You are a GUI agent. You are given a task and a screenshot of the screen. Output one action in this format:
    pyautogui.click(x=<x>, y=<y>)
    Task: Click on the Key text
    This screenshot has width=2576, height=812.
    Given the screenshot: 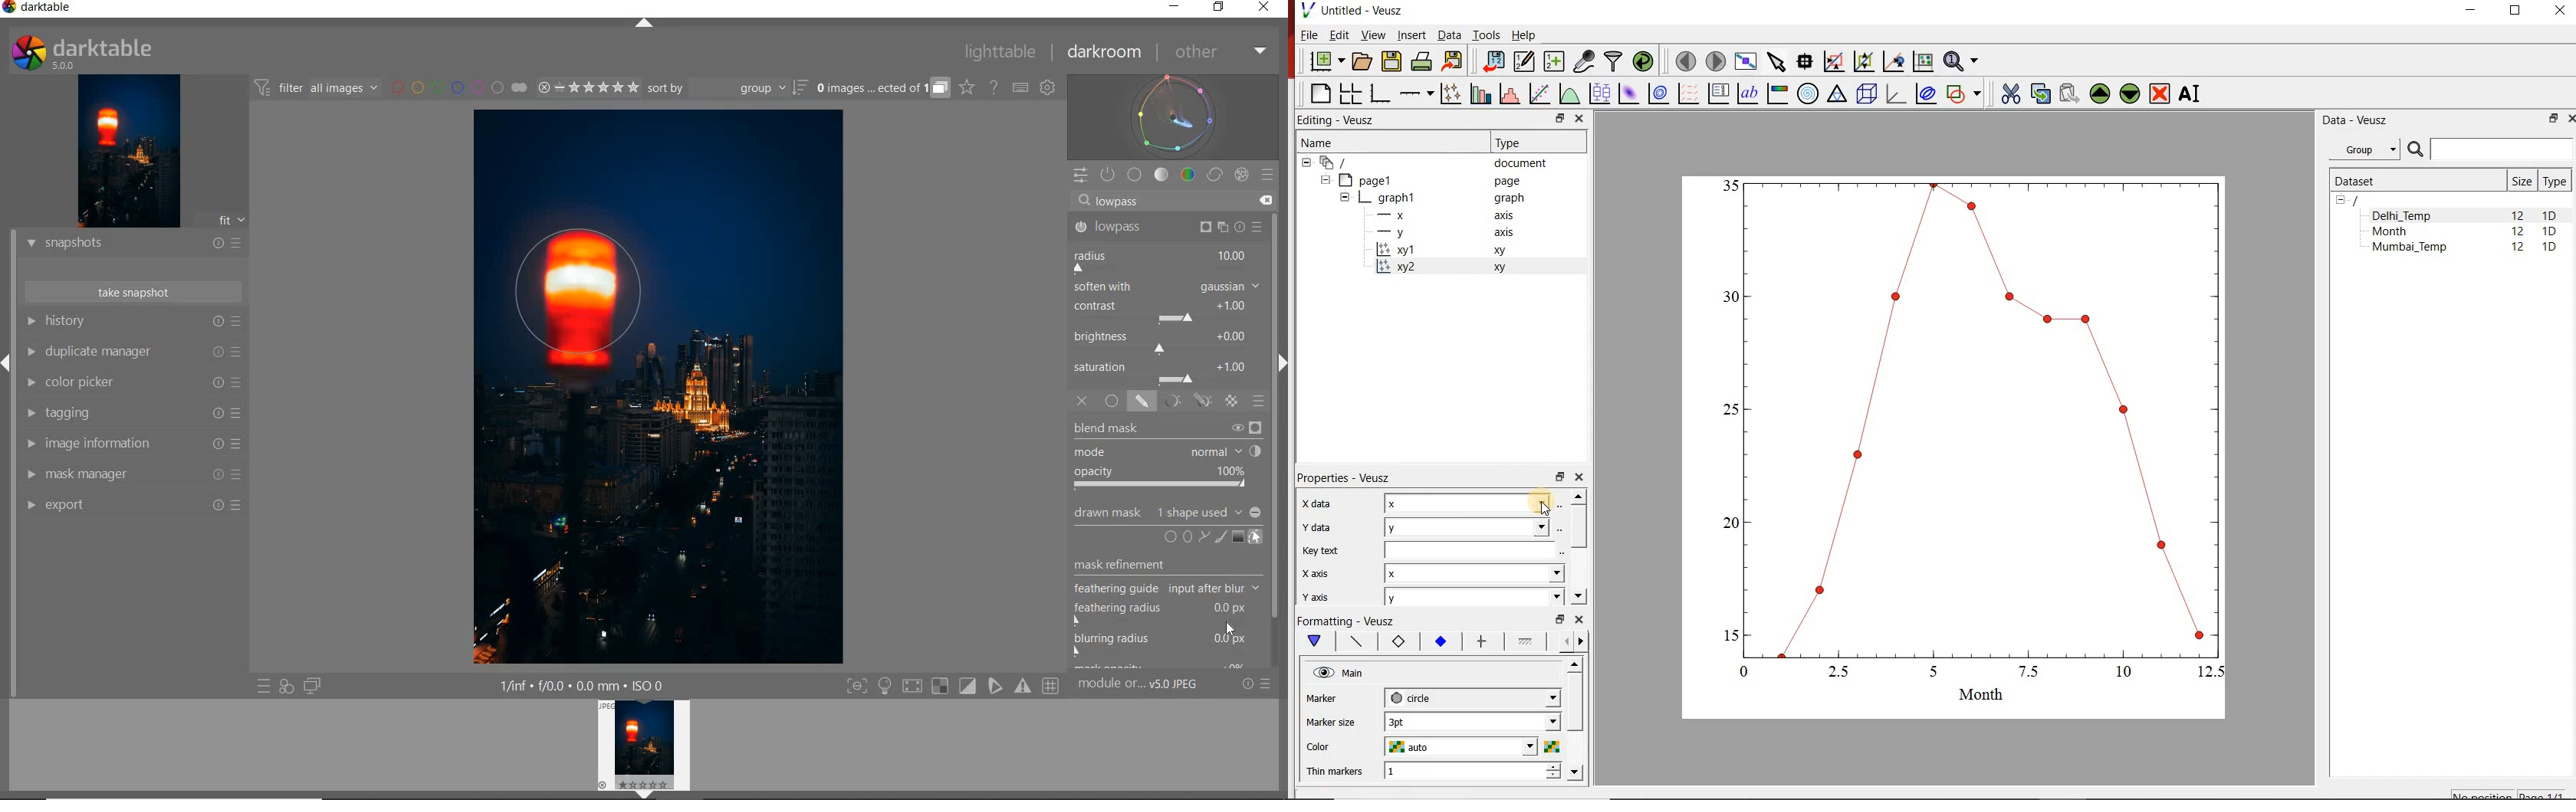 What is the action you would take?
    pyautogui.click(x=1319, y=552)
    